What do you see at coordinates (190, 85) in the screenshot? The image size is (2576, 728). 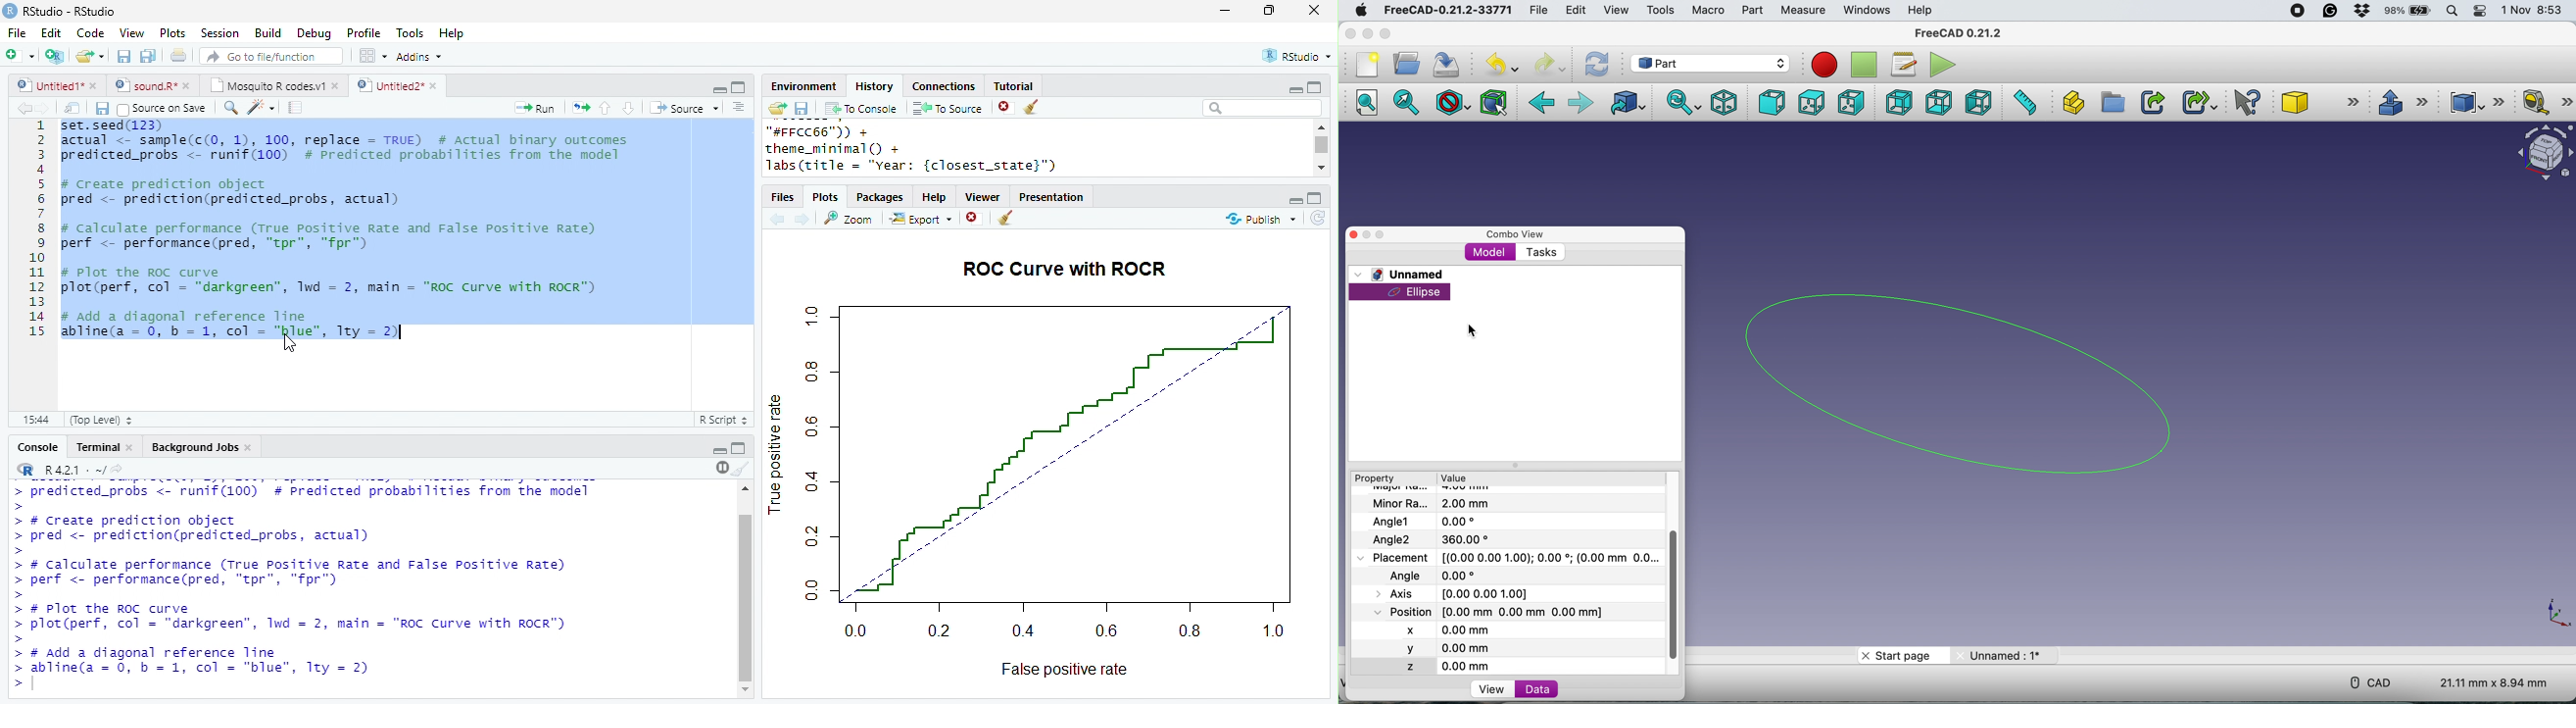 I see `close` at bounding box center [190, 85].